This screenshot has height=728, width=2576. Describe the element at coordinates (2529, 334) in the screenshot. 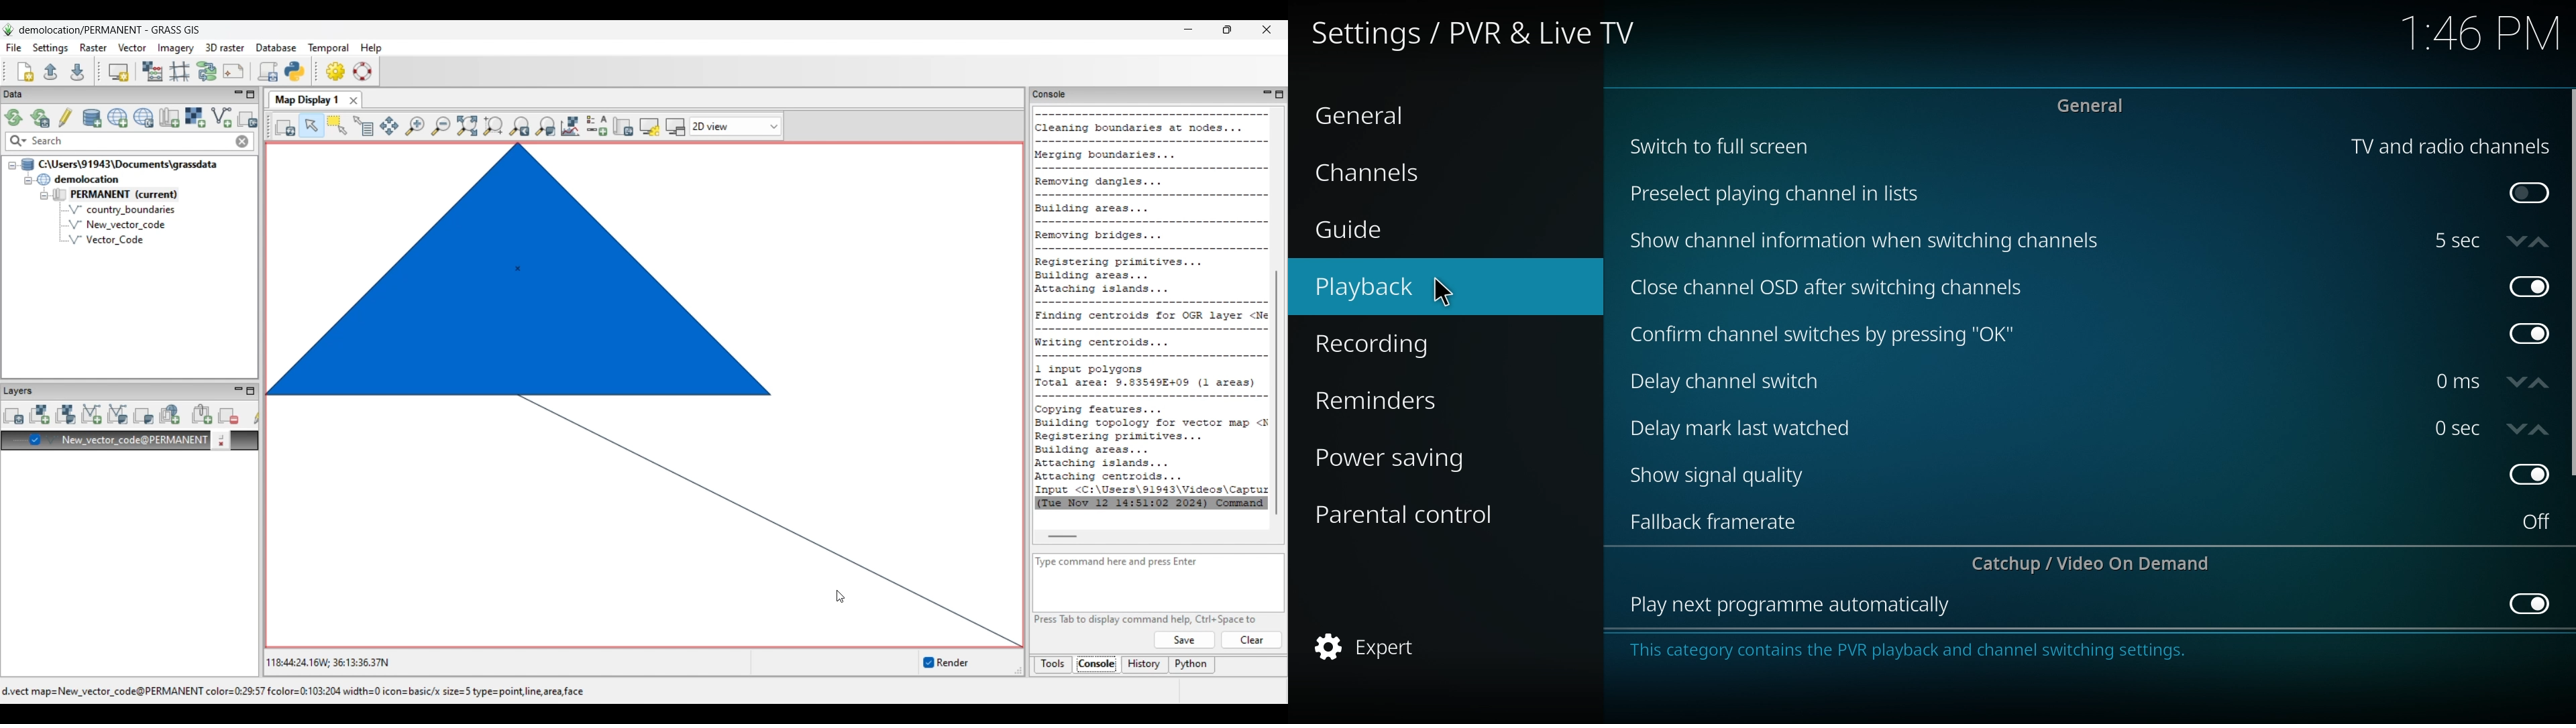

I see `off` at that location.